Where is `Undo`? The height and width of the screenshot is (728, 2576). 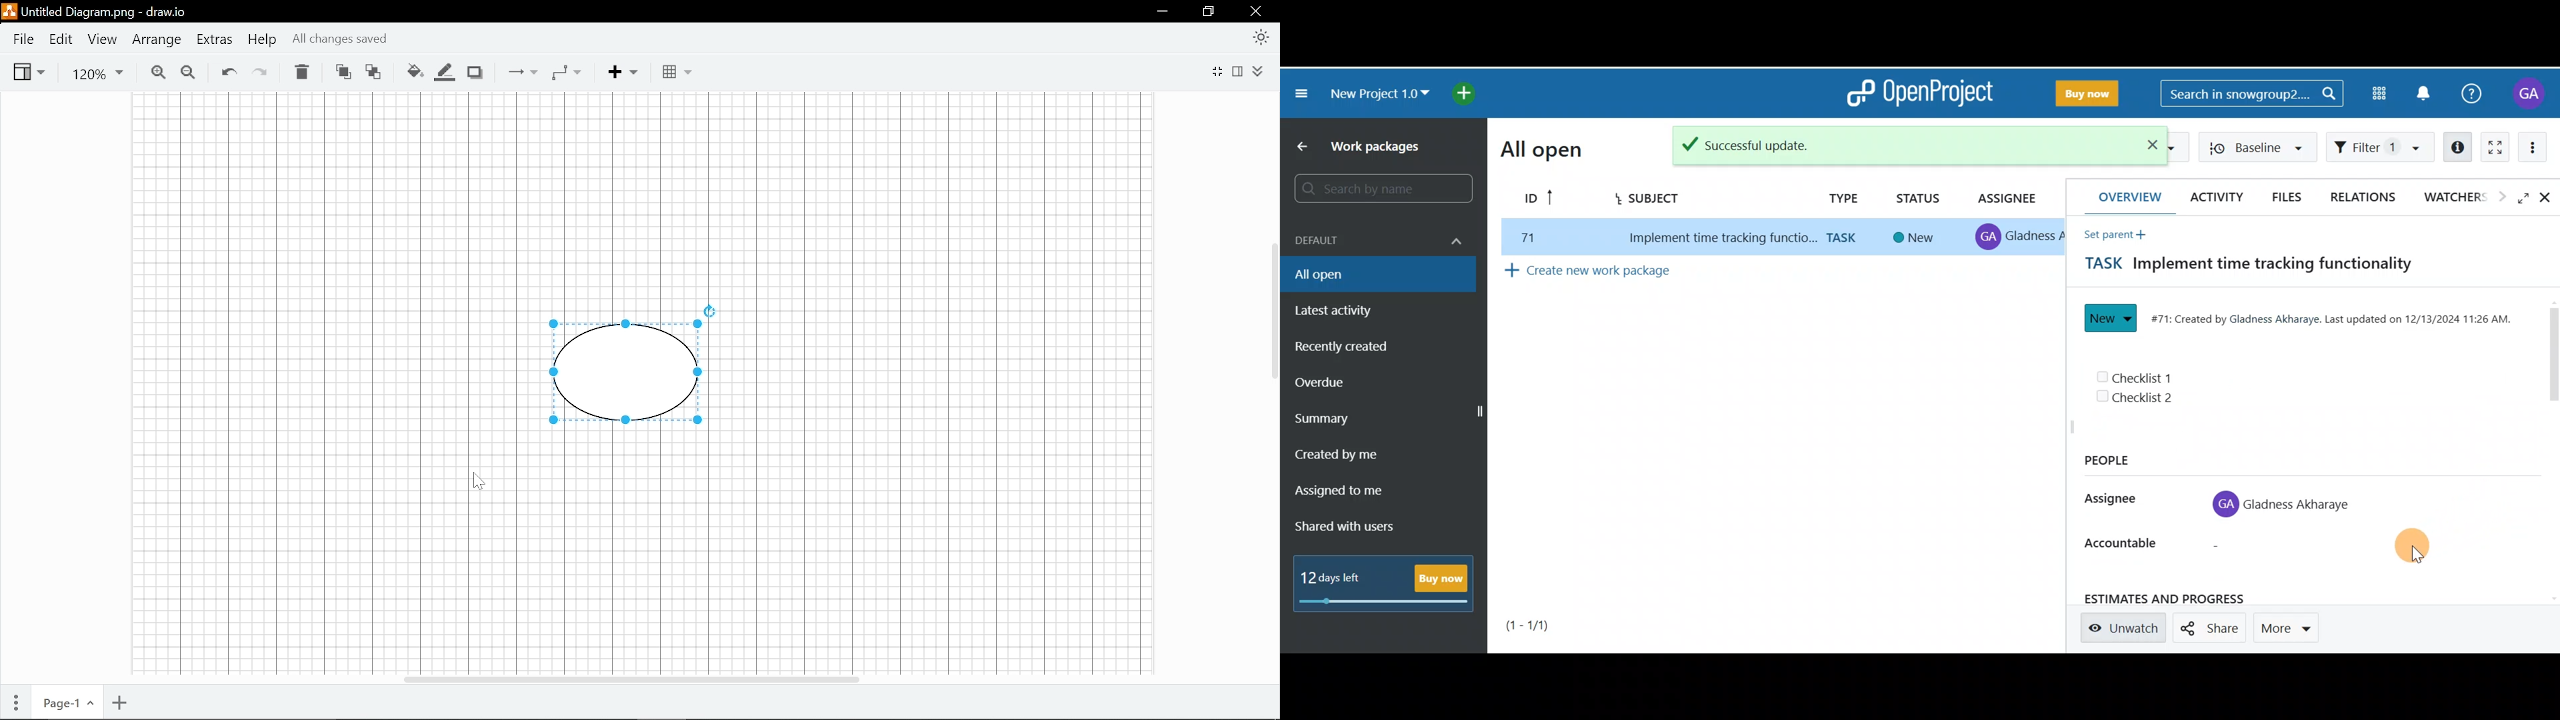
Undo is located at coordinates (224, 71).